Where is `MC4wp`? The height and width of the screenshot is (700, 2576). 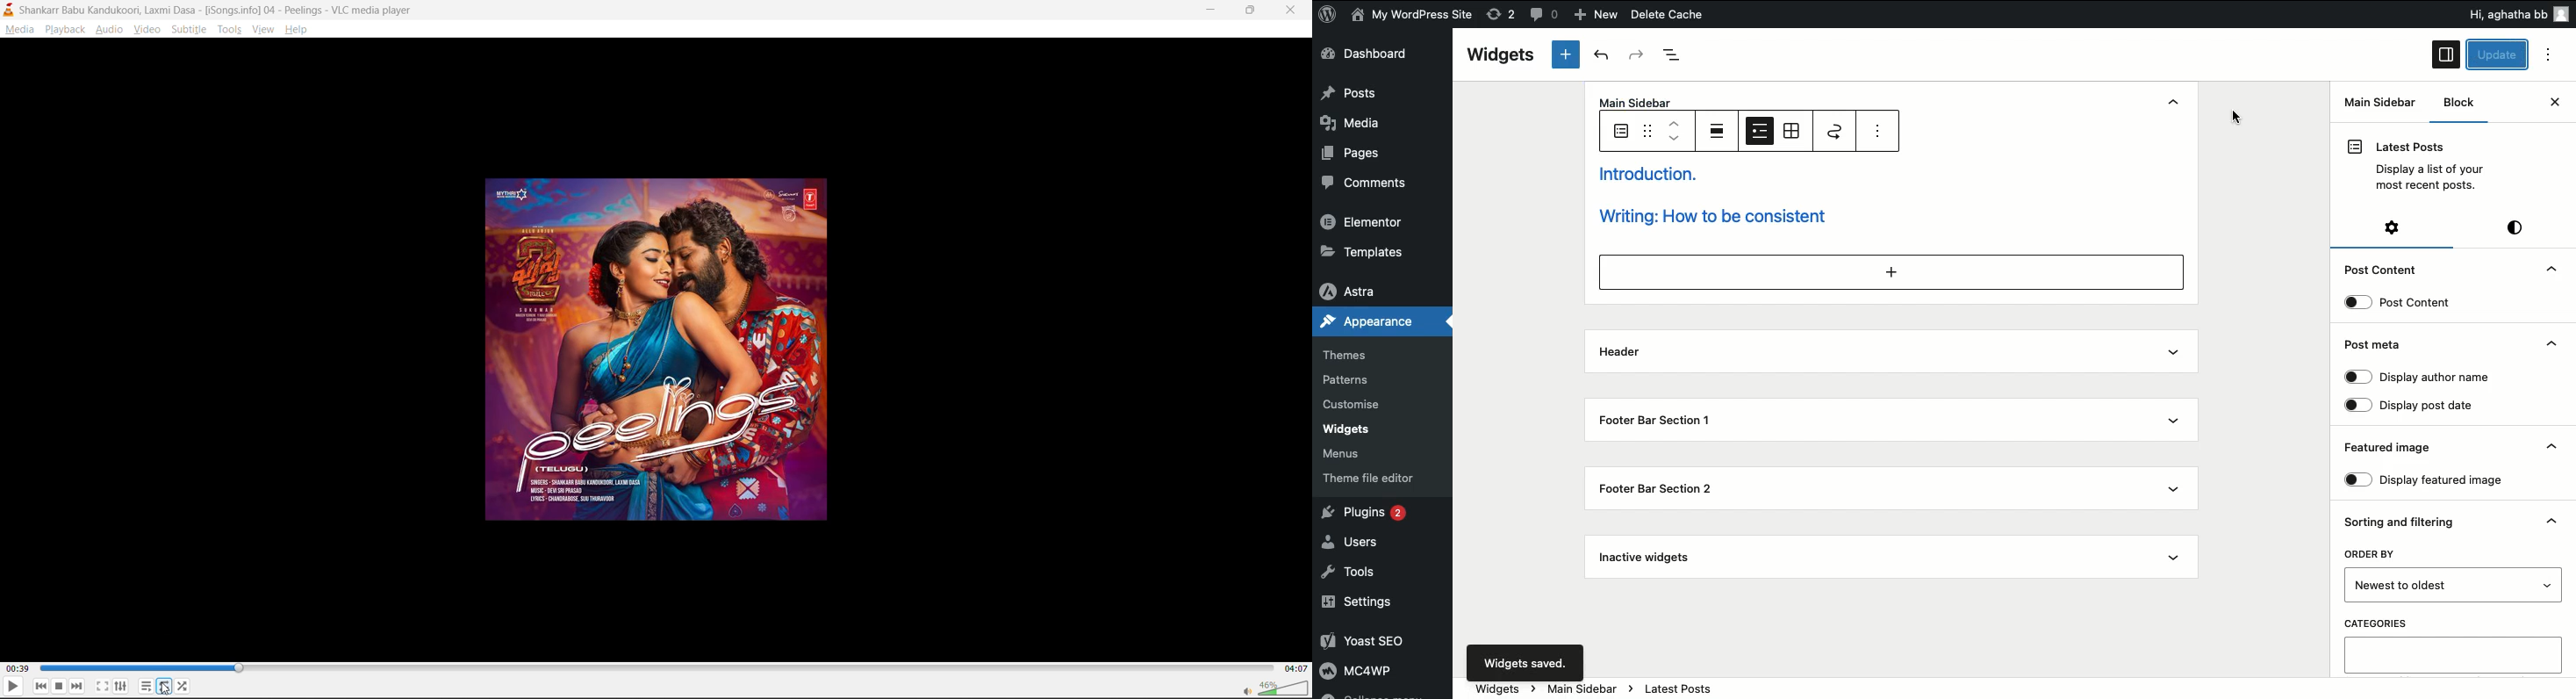 MC4wp is located at coordinates (1368, 674).